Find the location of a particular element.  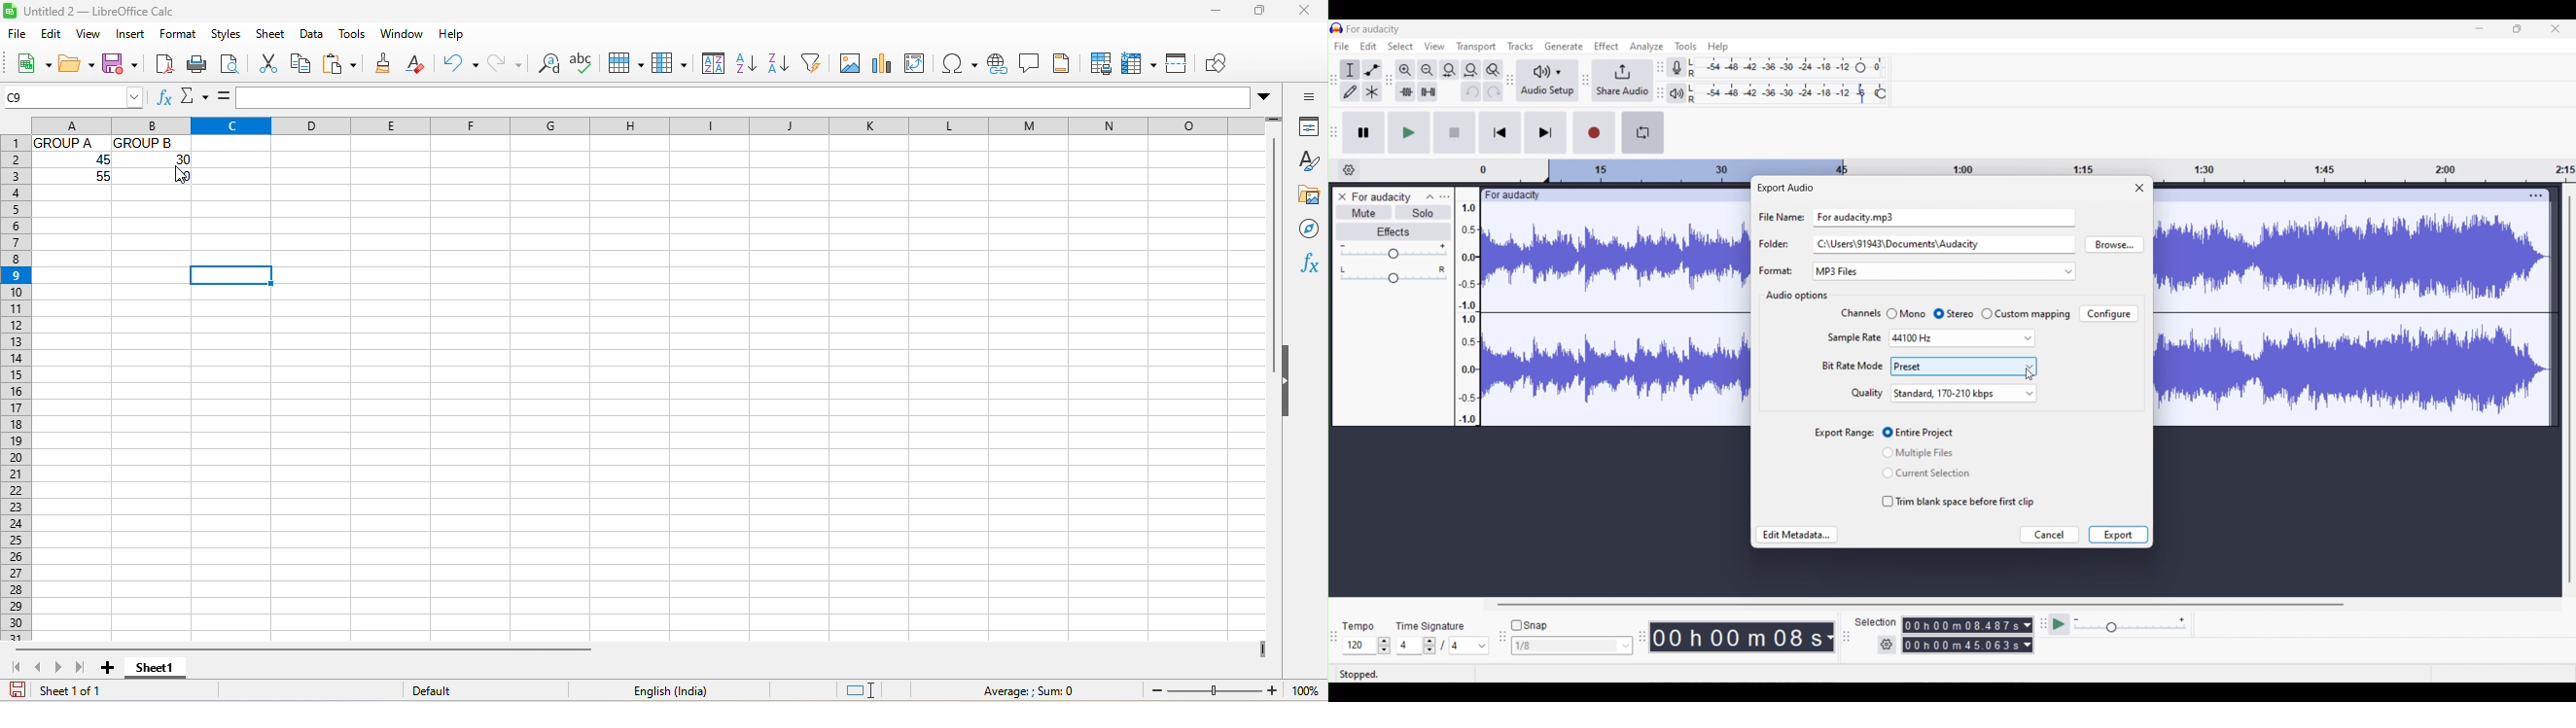

Mute is located at coordinates (1365, 212).